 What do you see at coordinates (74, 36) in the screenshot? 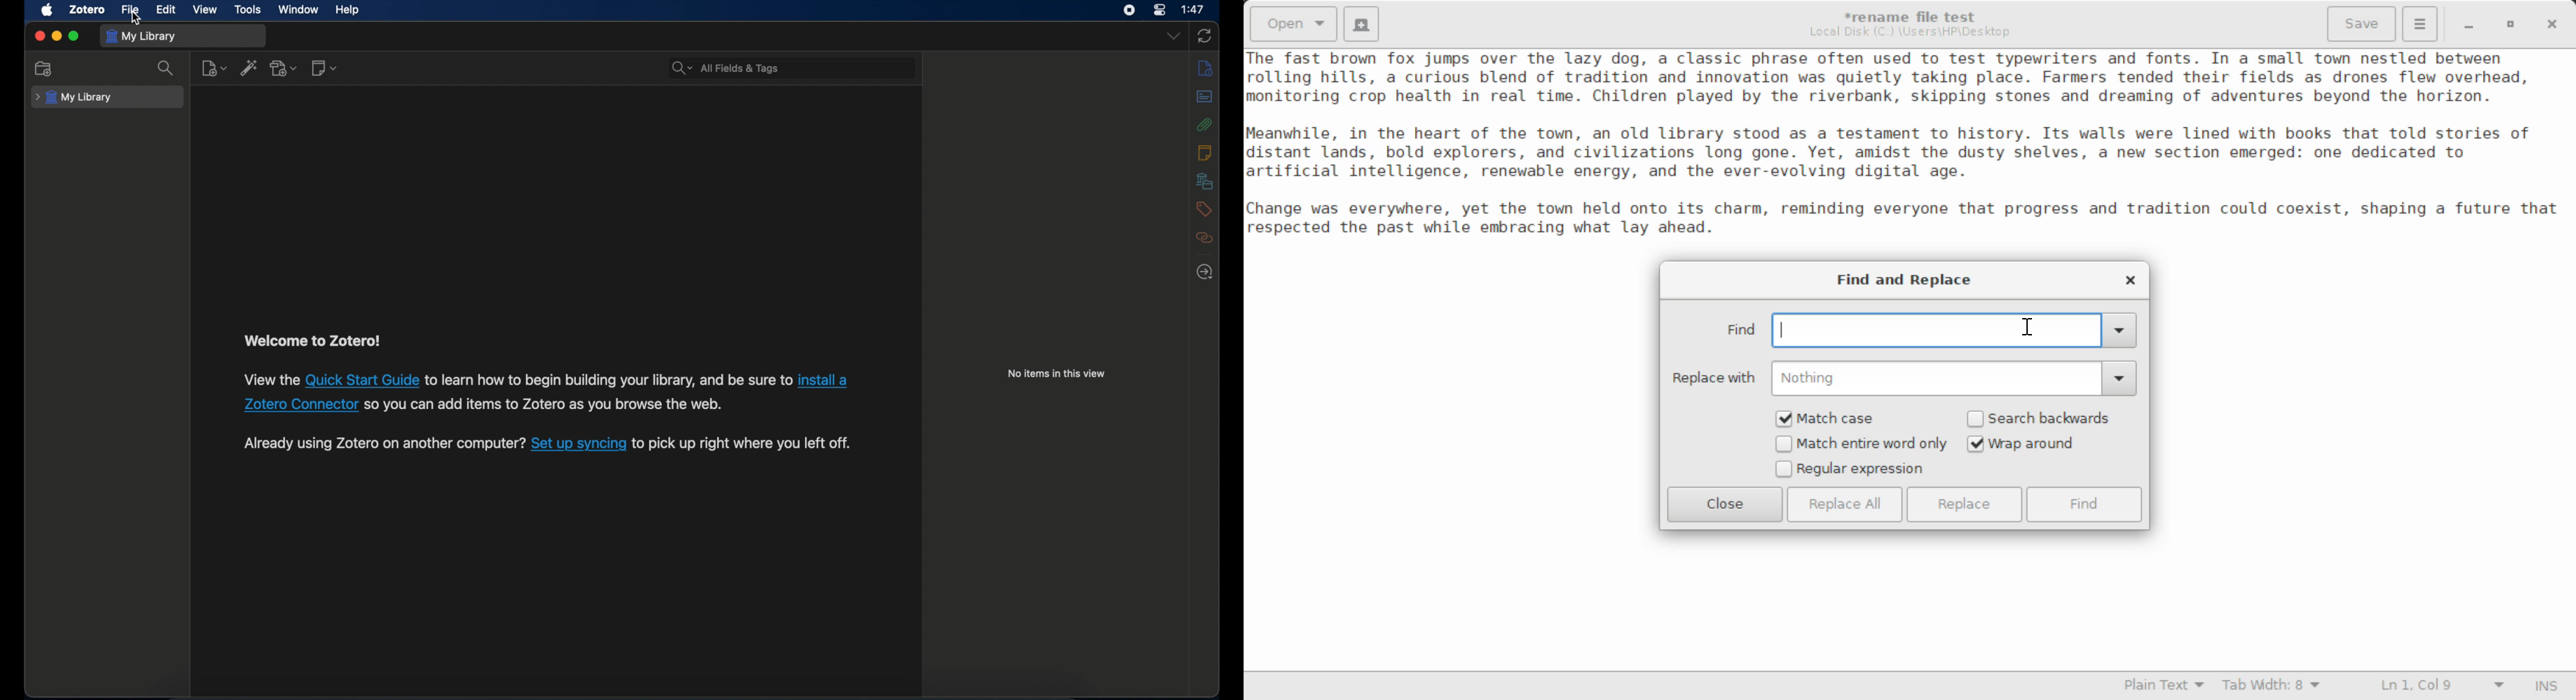
I see `maximize` at bounding box center [74, 36].